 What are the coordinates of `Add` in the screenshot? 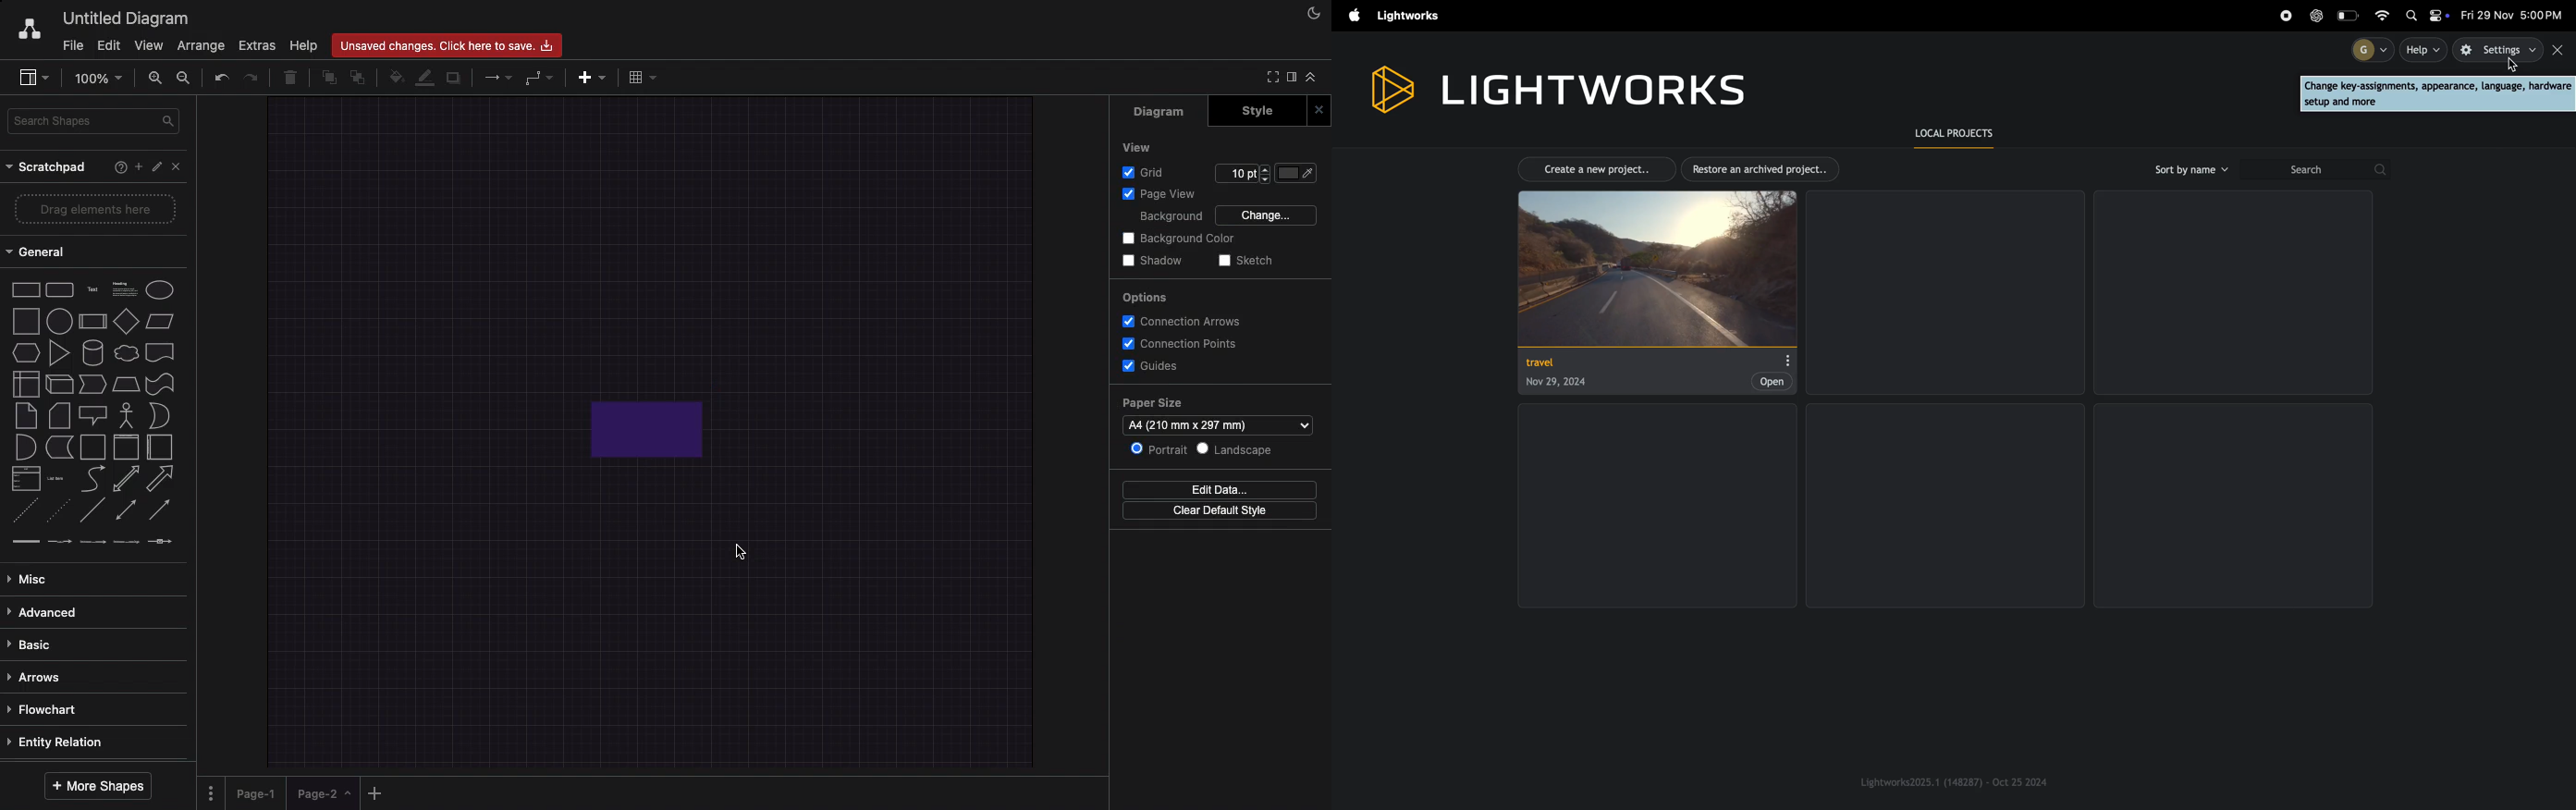 It's located at (135, 166).